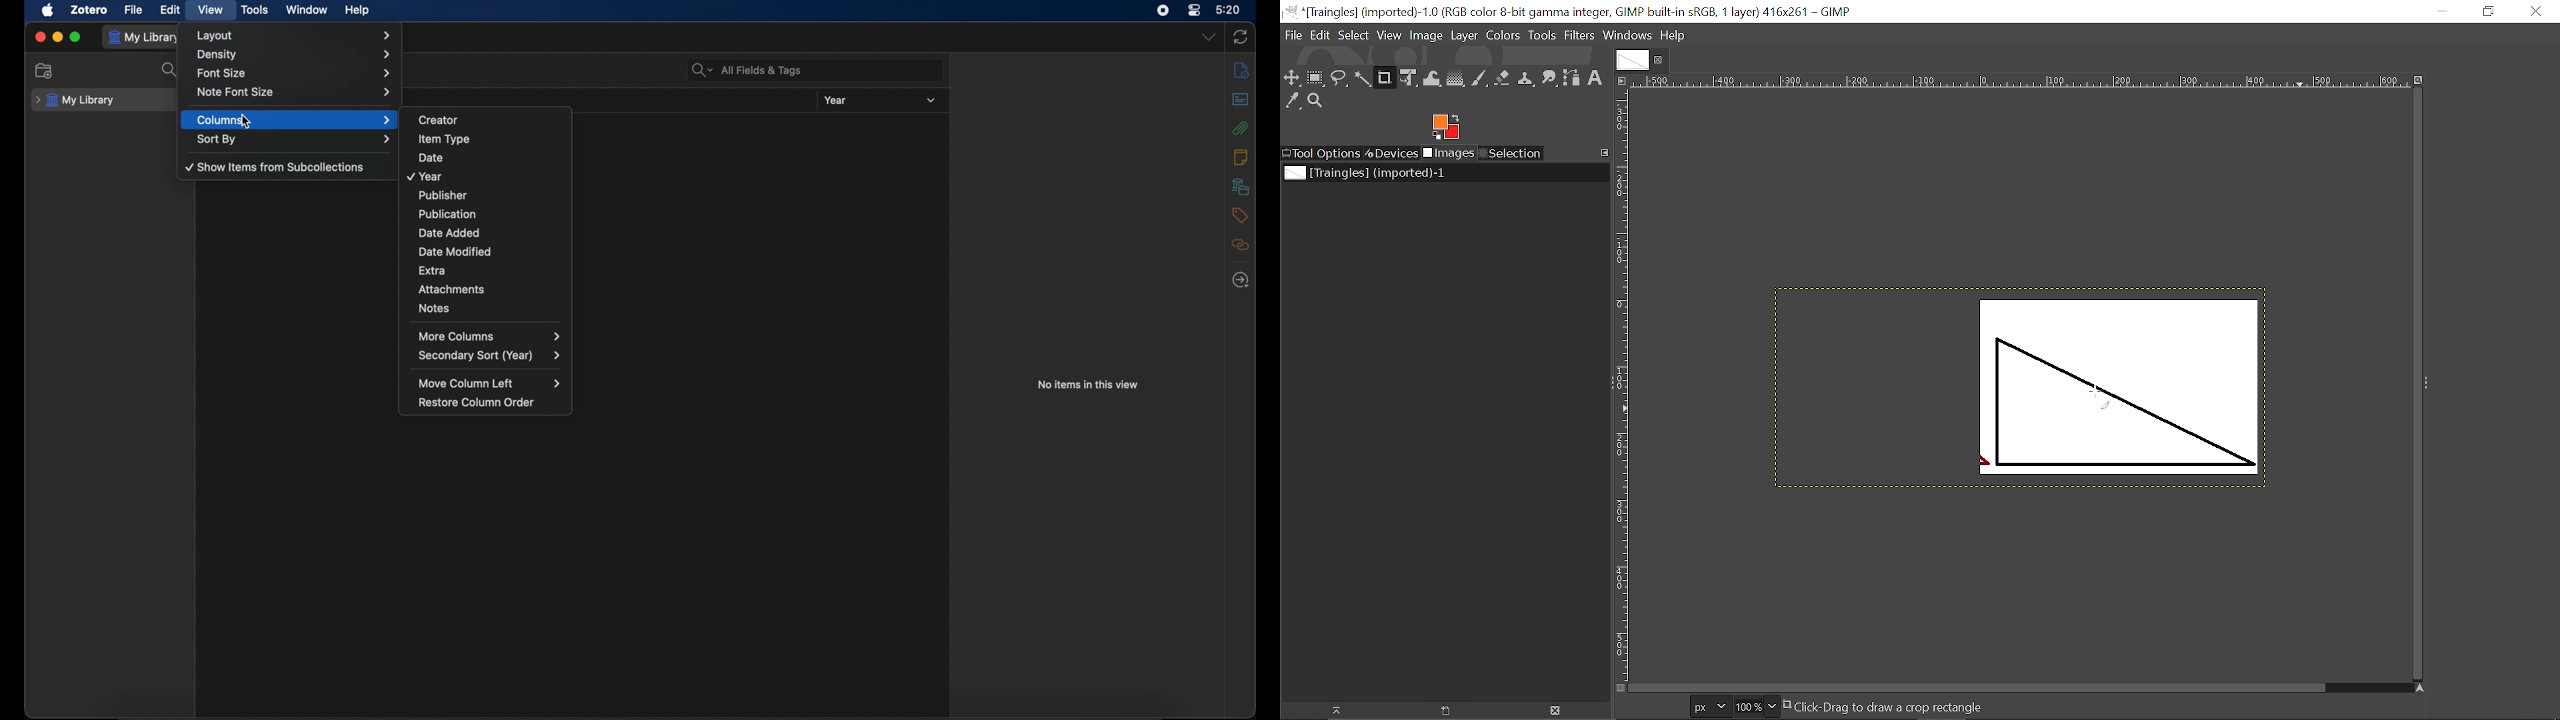 Image resolution: width=2576 pixels, height=728 pixels. Describe the element at coordinates (488, 383) in the screenshot. I see `move column left` at that location.